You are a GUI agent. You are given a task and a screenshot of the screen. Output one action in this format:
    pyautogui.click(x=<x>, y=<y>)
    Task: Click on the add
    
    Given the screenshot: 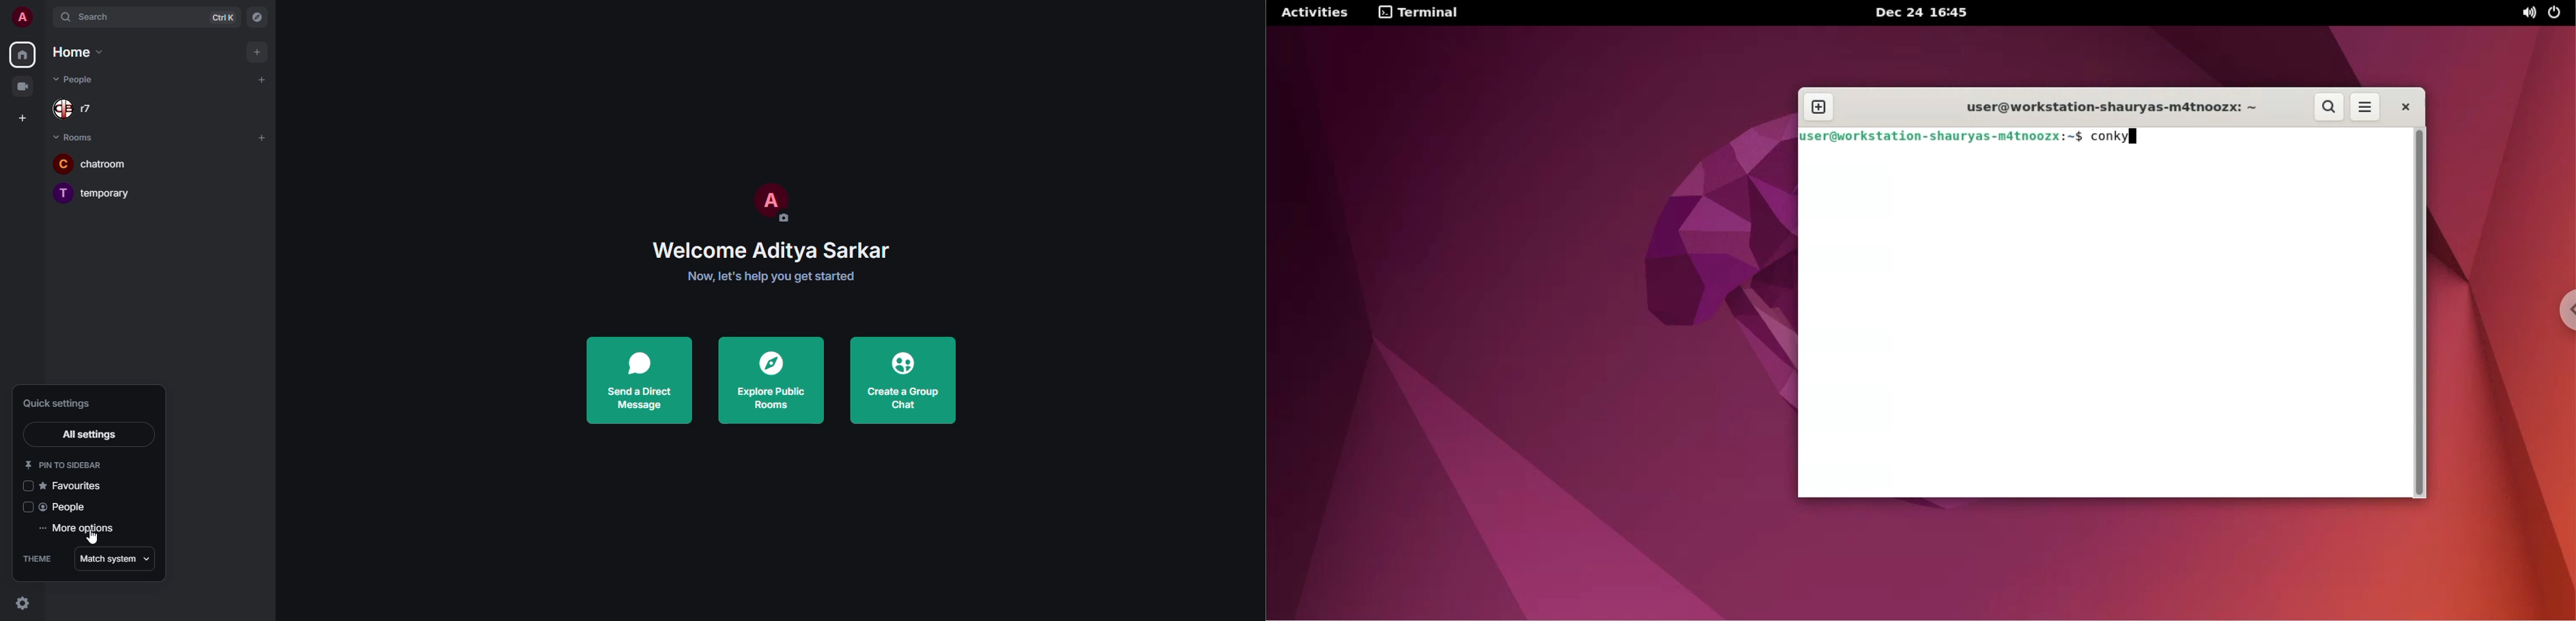 What is the action you would take?
    pyautogui.click(x=262, y=77)
    